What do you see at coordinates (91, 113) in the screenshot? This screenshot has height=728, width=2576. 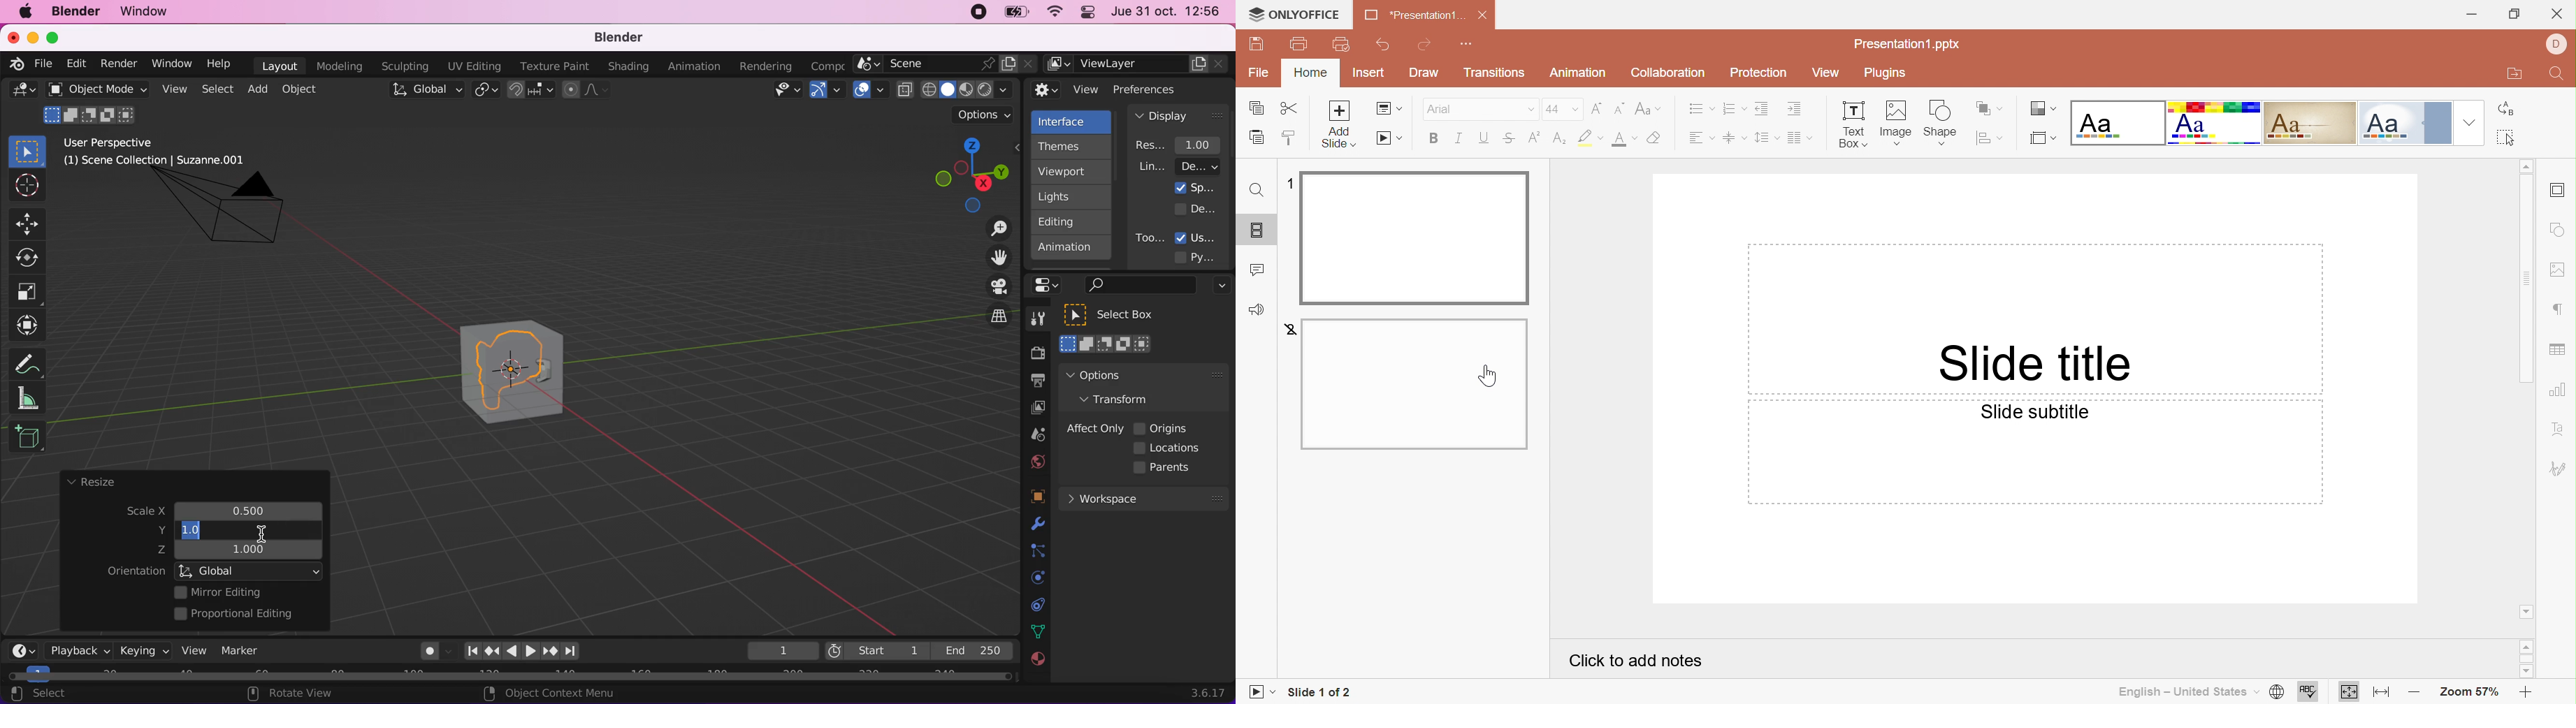 I see `mode` at bounding box center [91, 113].